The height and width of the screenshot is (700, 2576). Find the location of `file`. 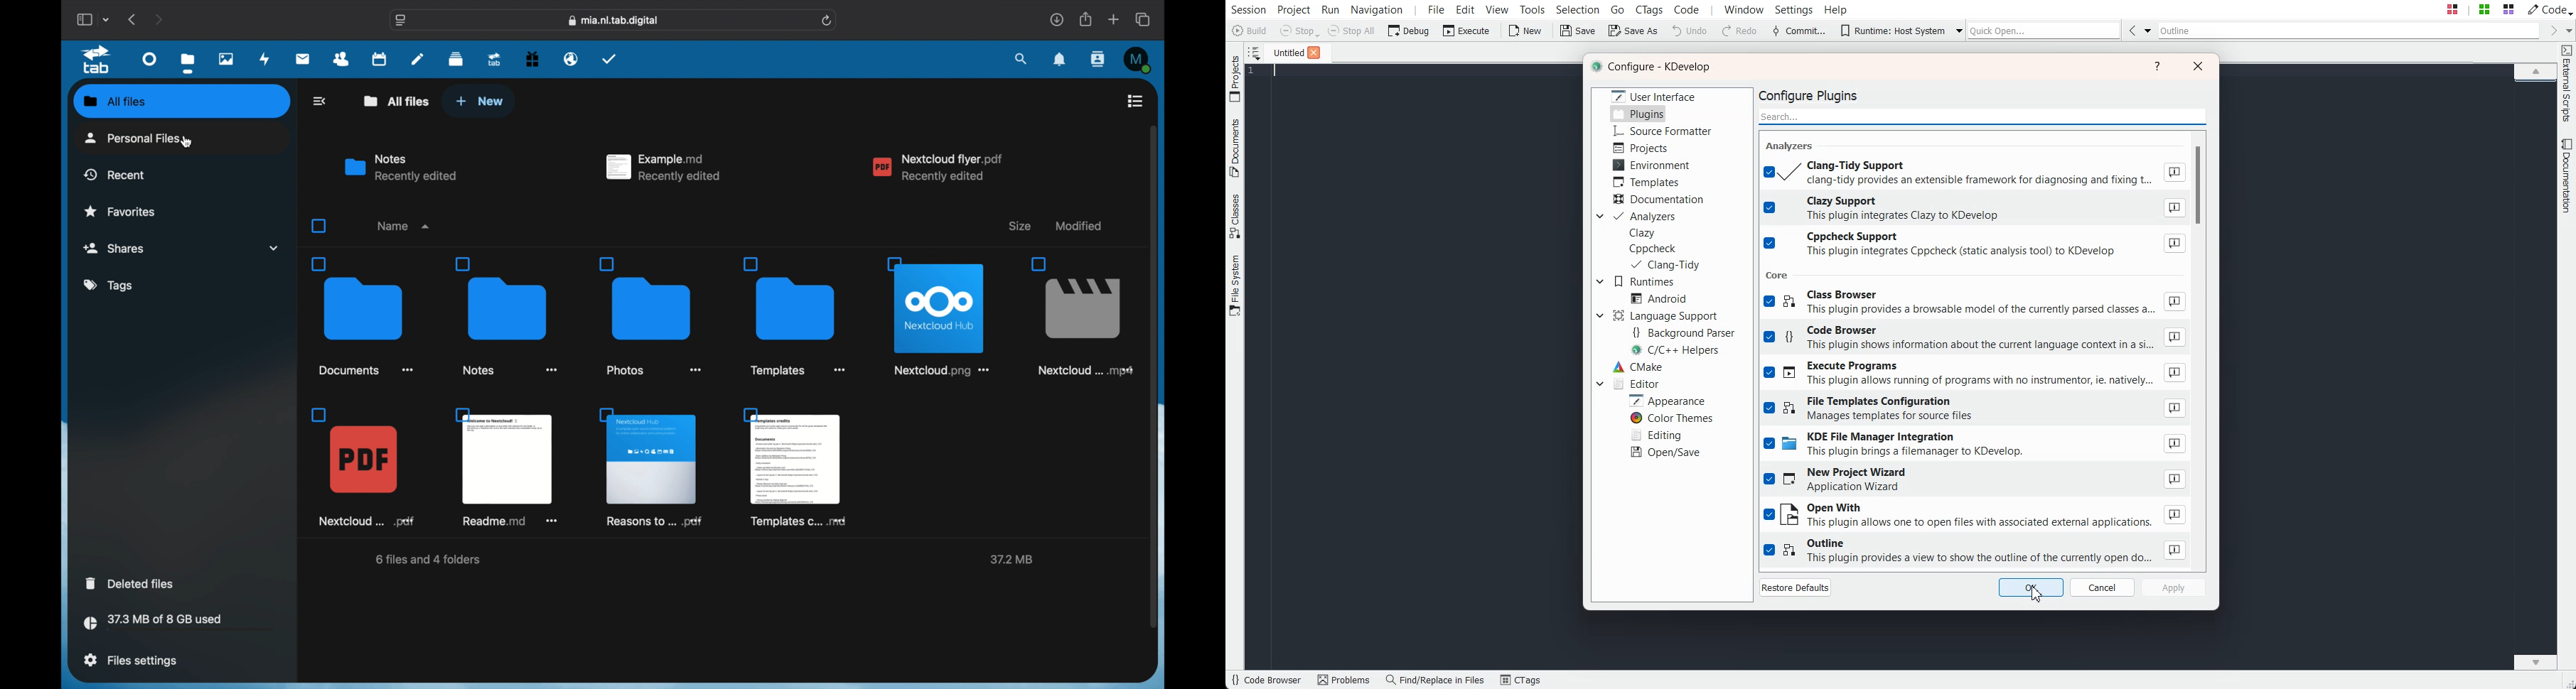

file is located at coordinates (938, 317).